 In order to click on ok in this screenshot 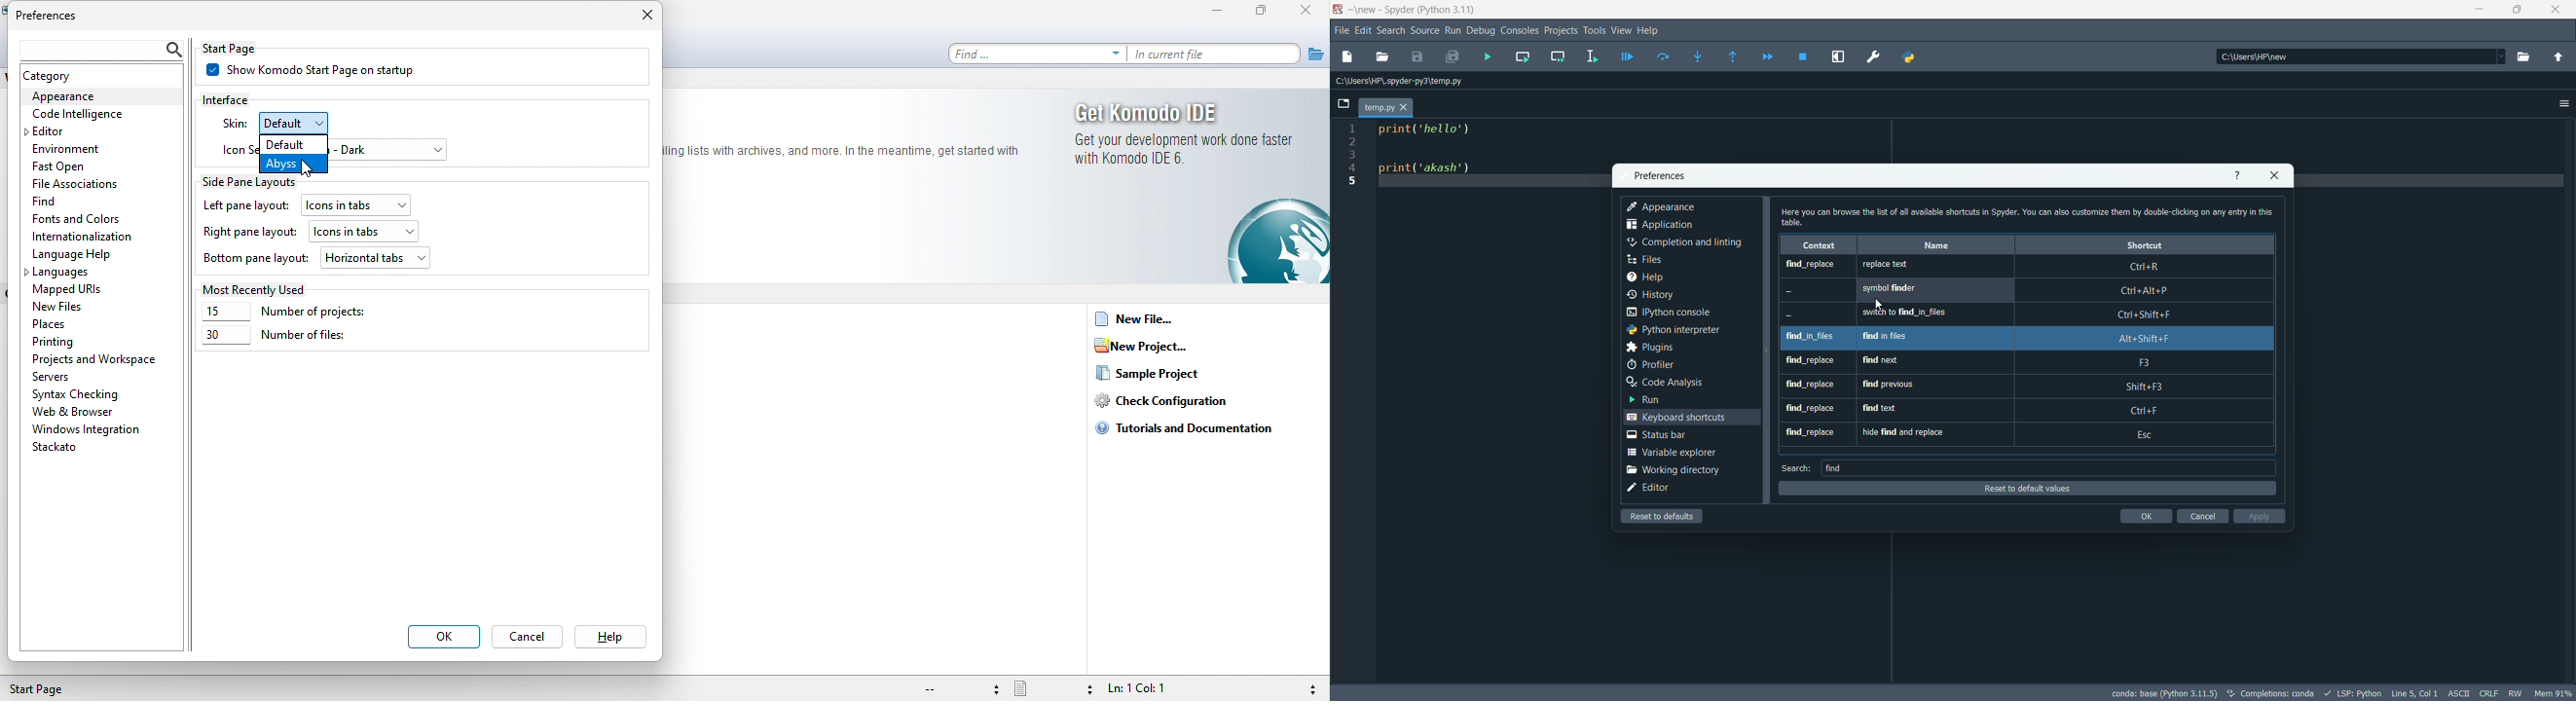, I will do `click(2146, 517)`.